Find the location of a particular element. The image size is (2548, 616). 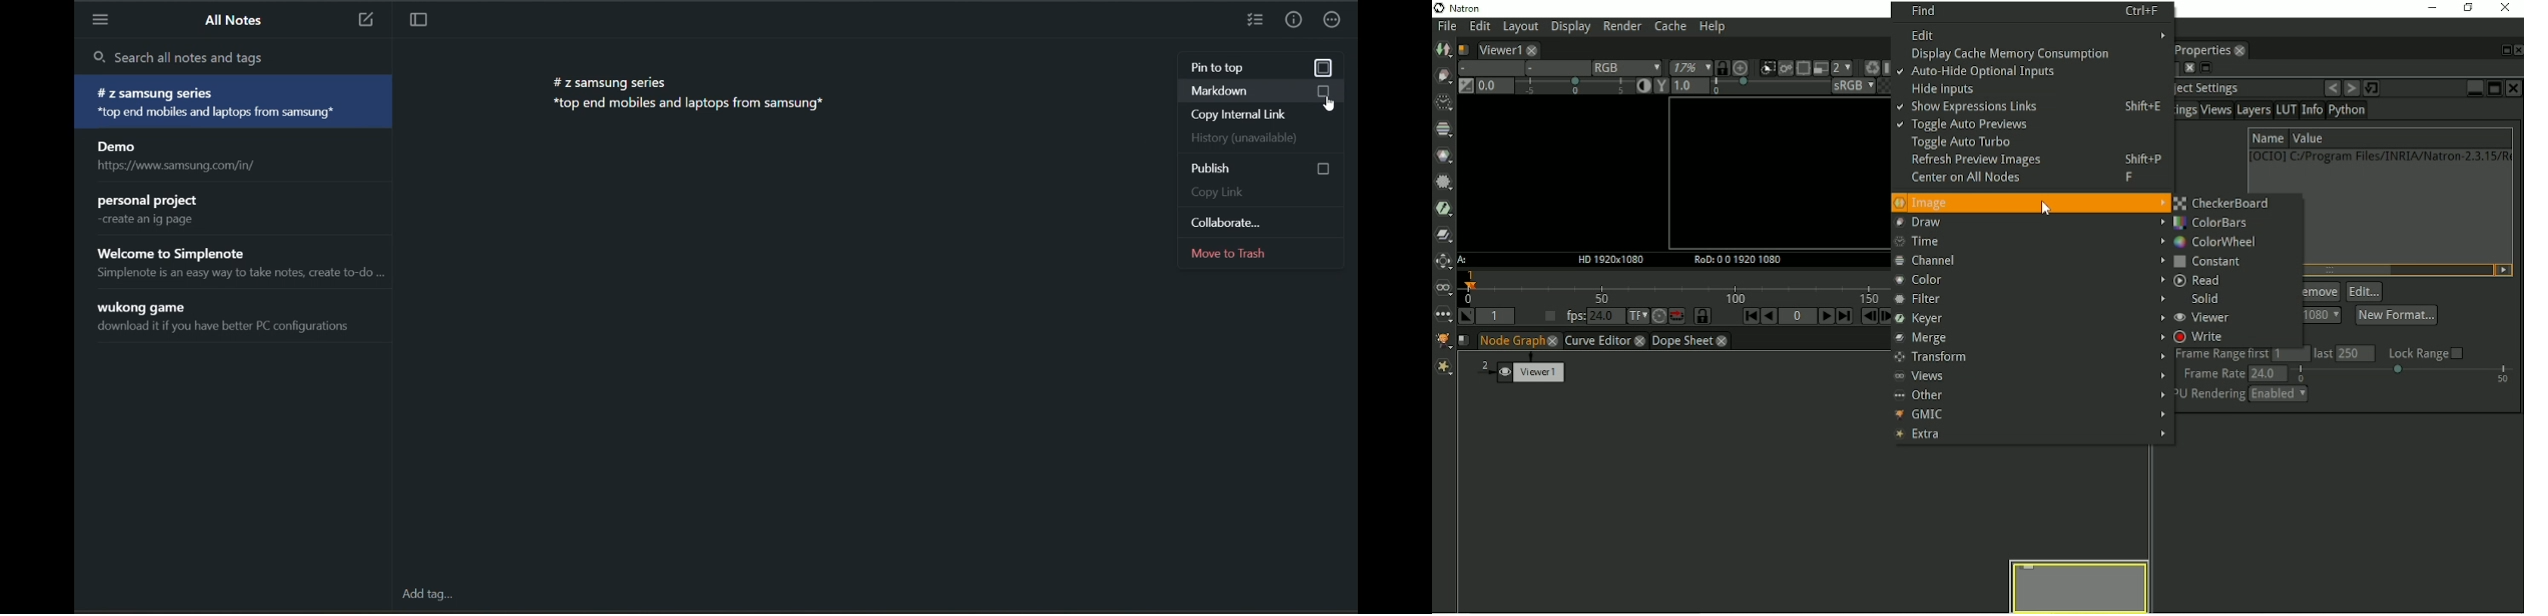

new note is located at coordinates (363, 21).